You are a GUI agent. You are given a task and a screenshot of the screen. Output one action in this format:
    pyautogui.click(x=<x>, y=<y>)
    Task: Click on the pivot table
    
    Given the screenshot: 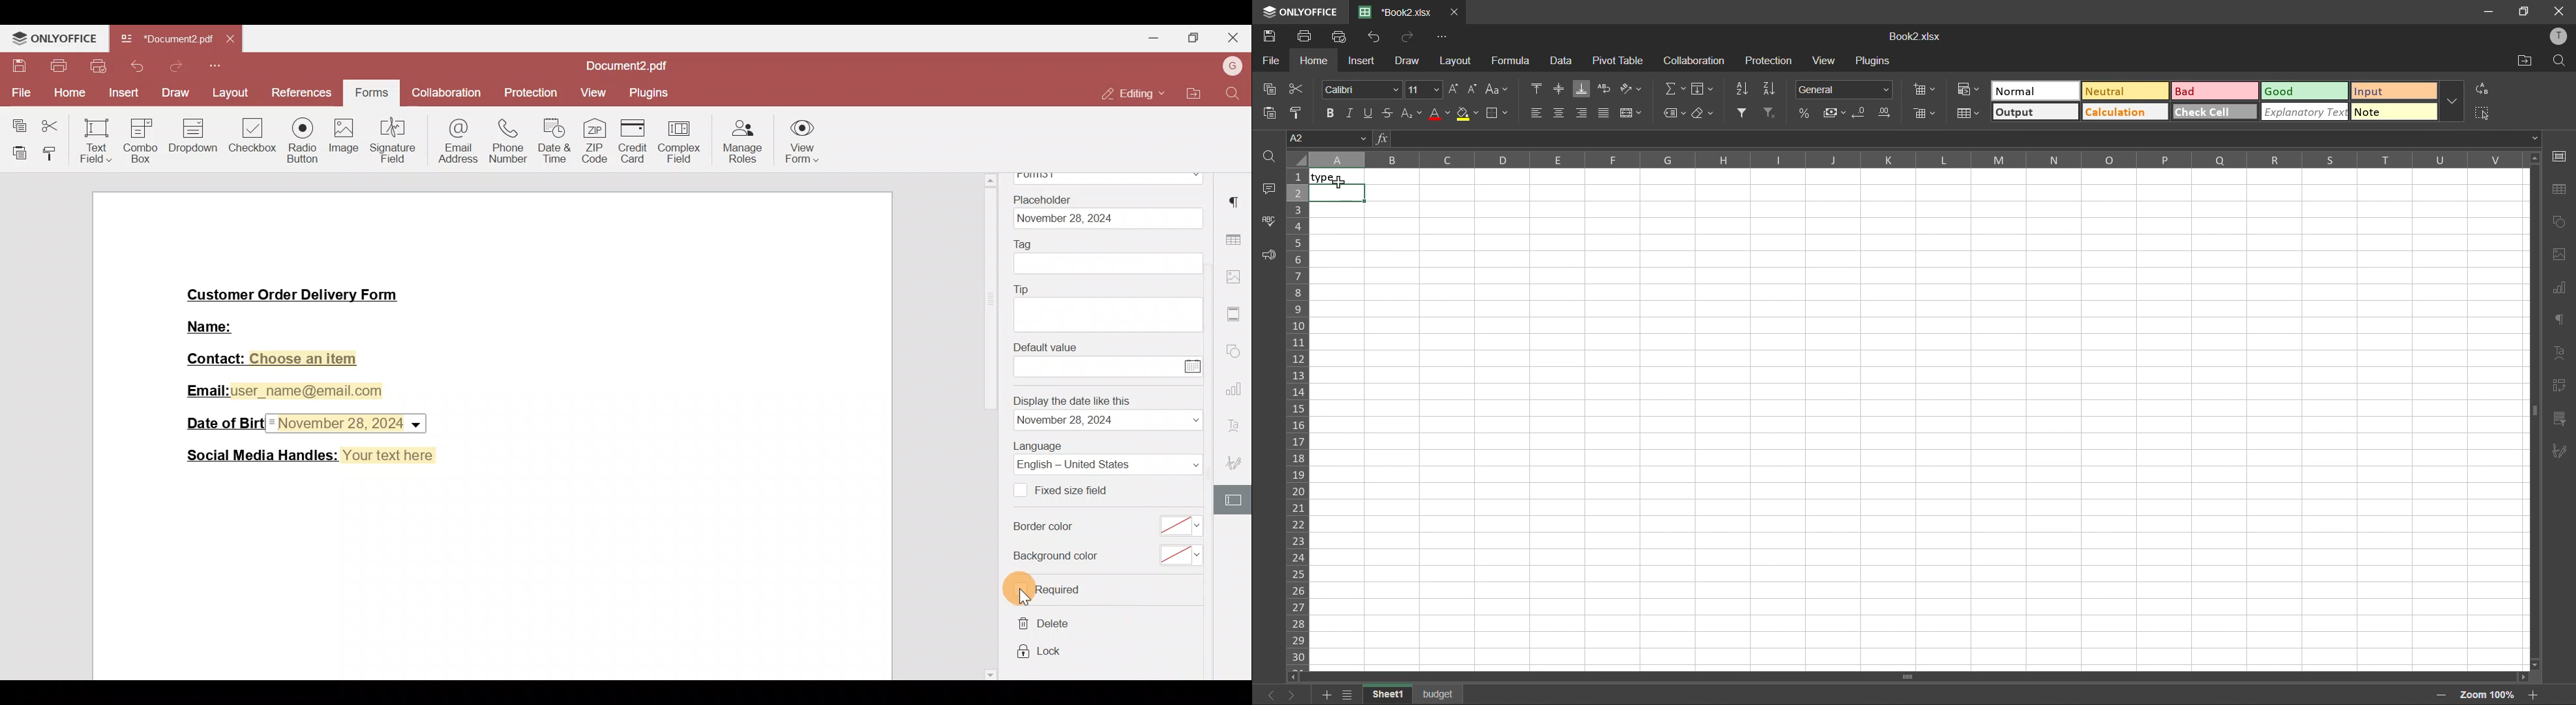 What is the action you would take?
    pyautogui.click(x=2560, y=388)
    